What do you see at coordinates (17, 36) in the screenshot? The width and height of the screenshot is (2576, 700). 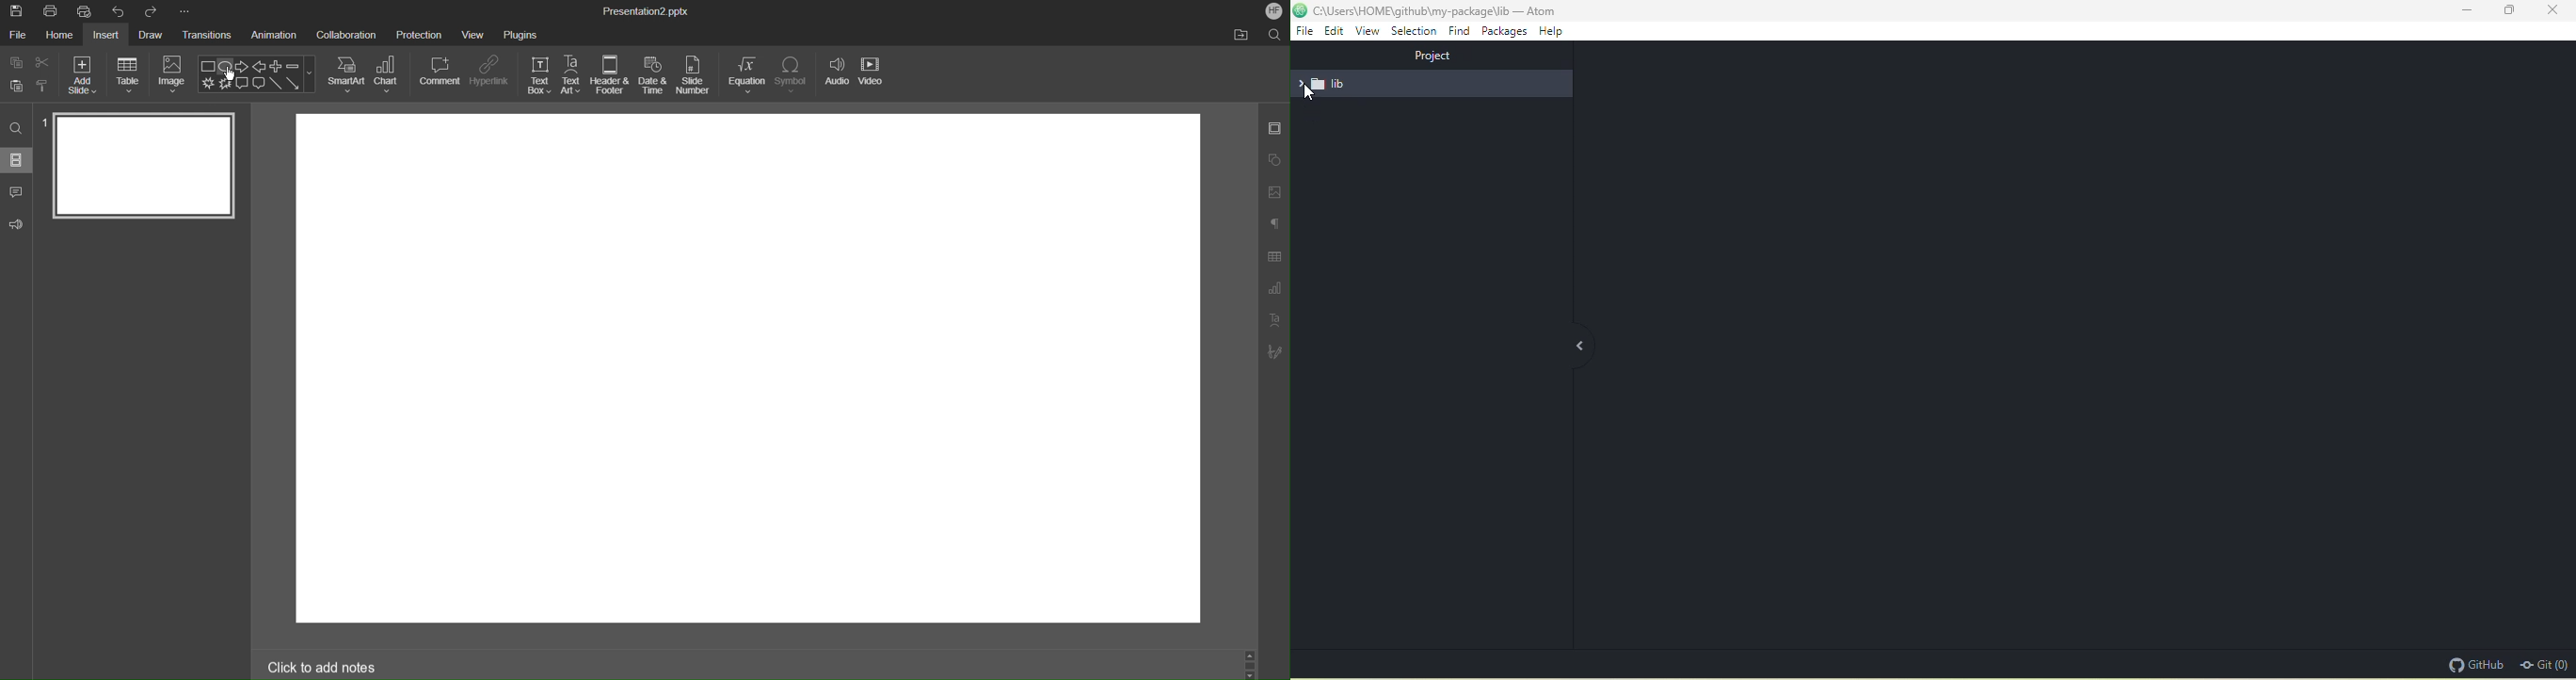 I see `File` at bounding box center [17, 36].